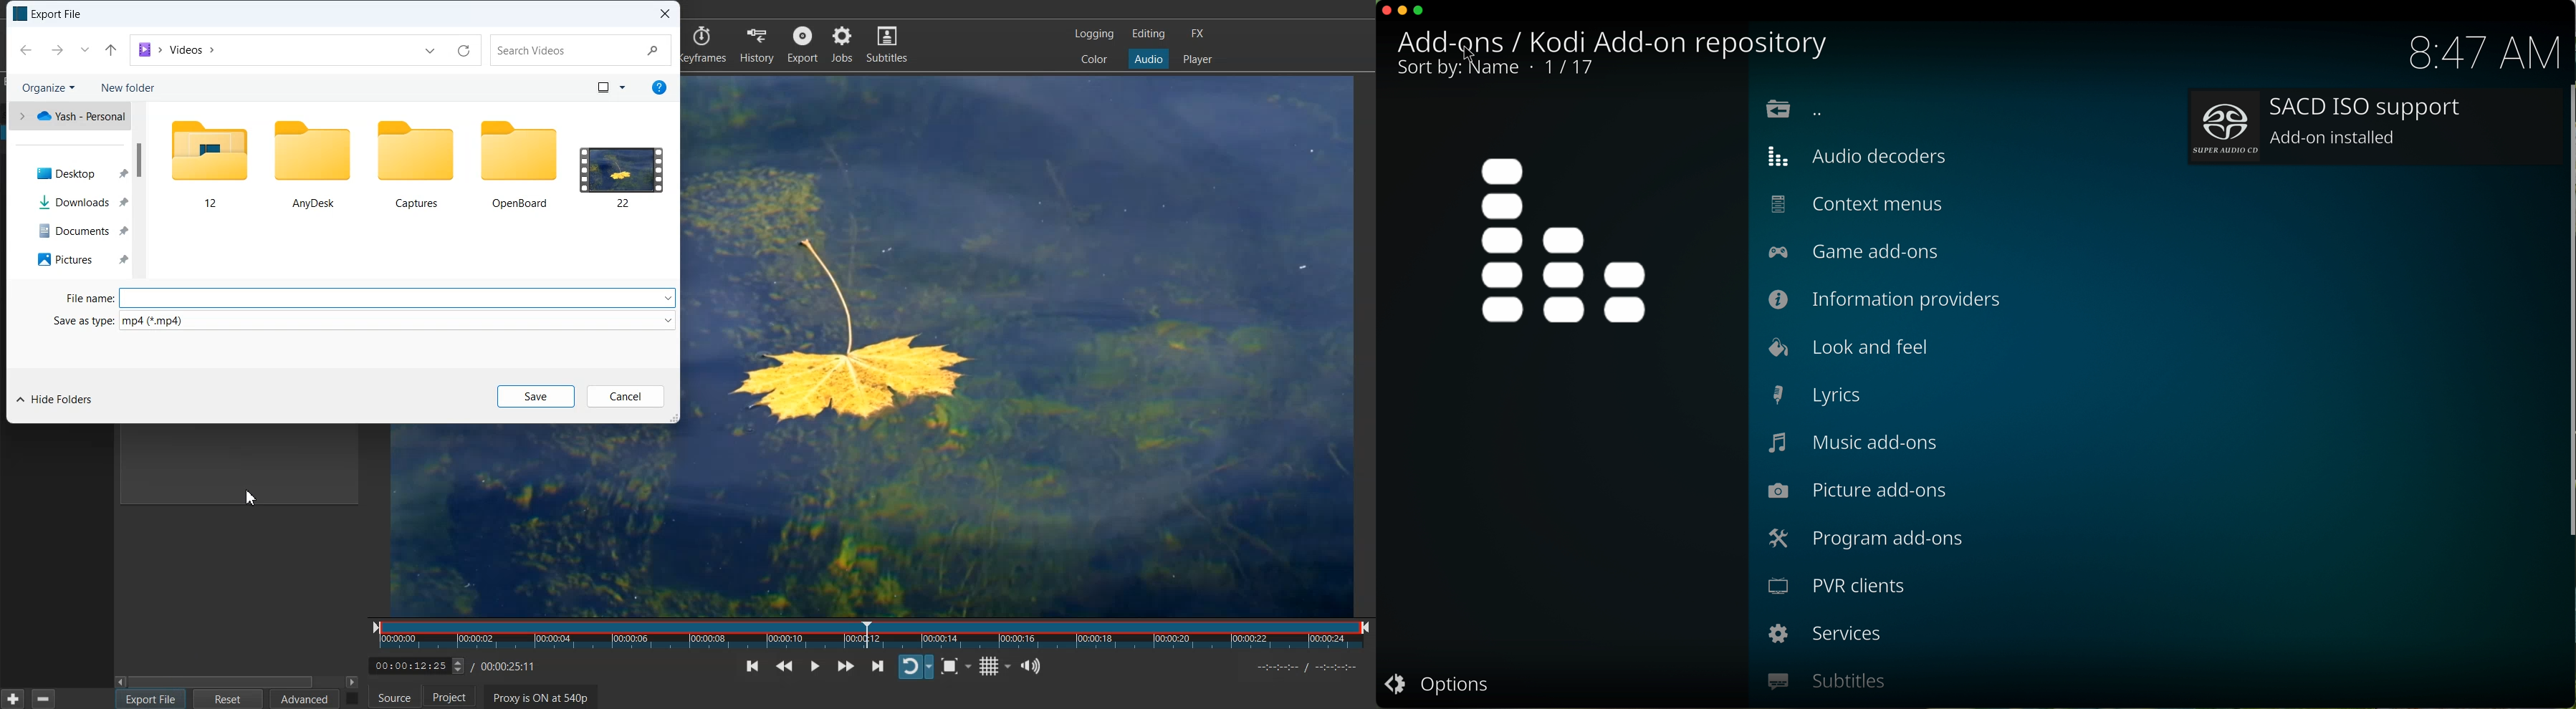 The width and height of the screenshot is (2576, 728). Describe the element at coordinates (1472, 55) in the screenshot. I see `mouse` at that location.